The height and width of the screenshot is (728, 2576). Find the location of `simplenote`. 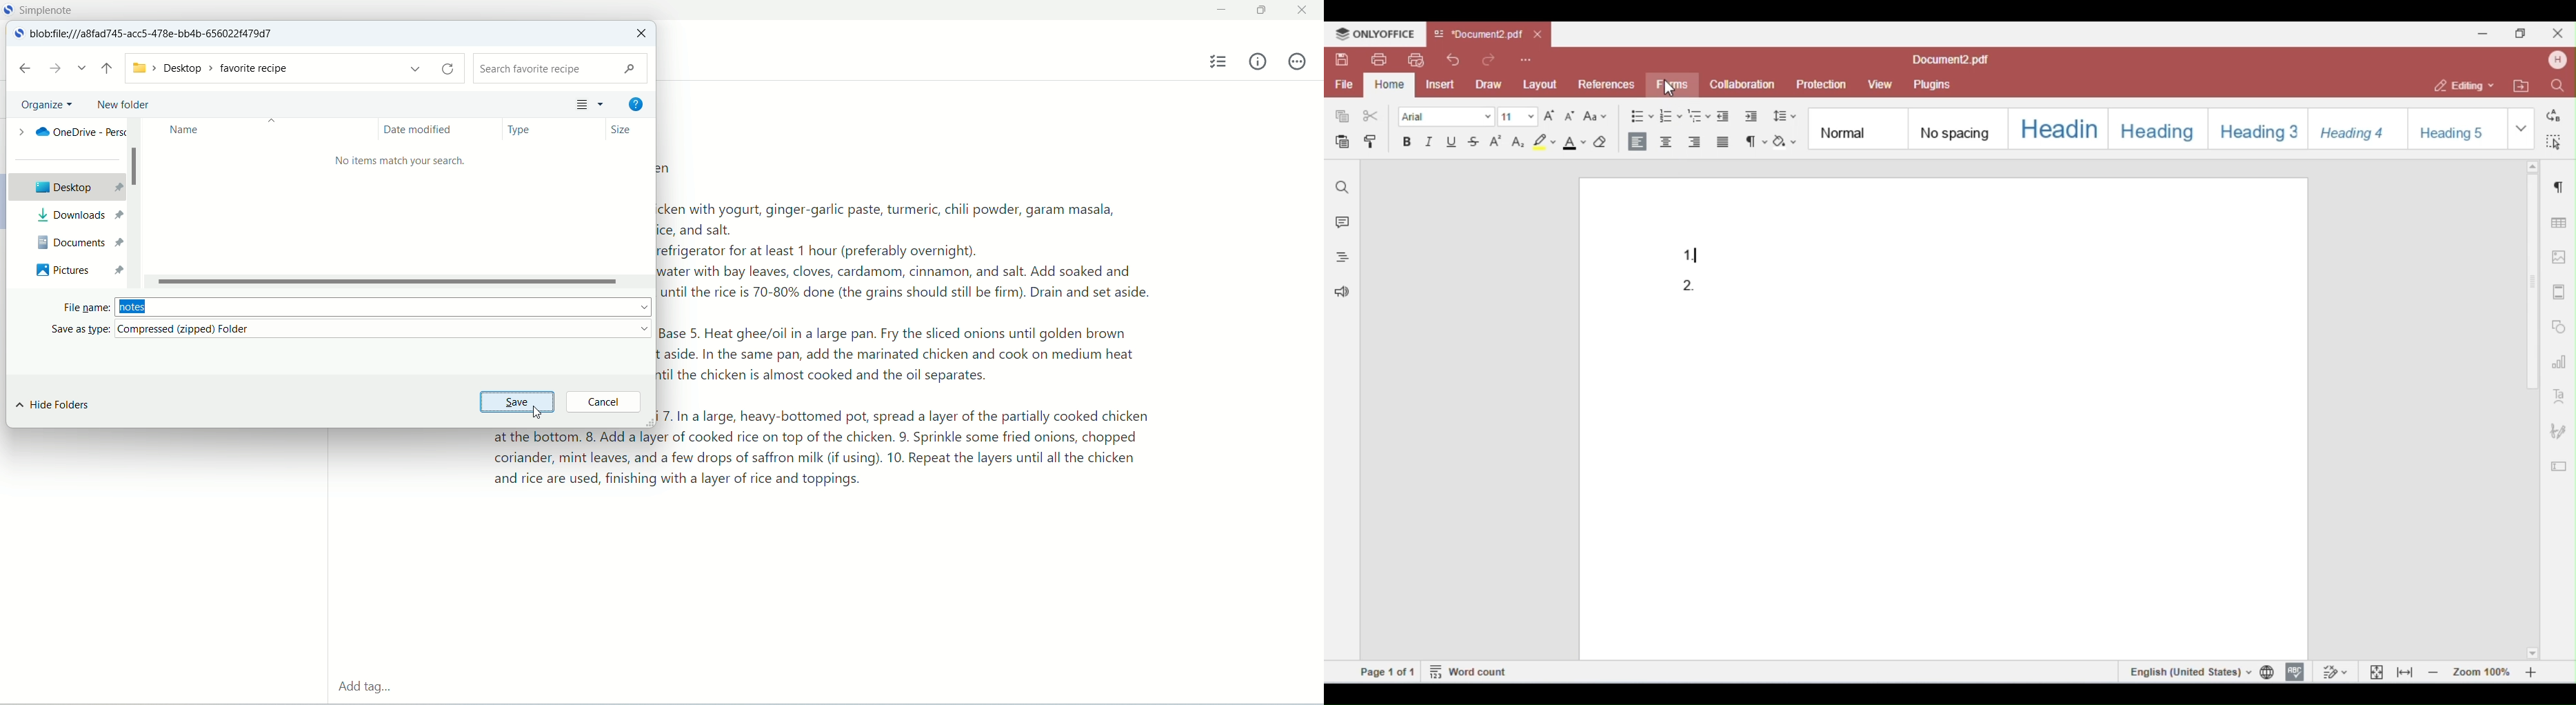

simplenote is located at coordinates (50, 10).